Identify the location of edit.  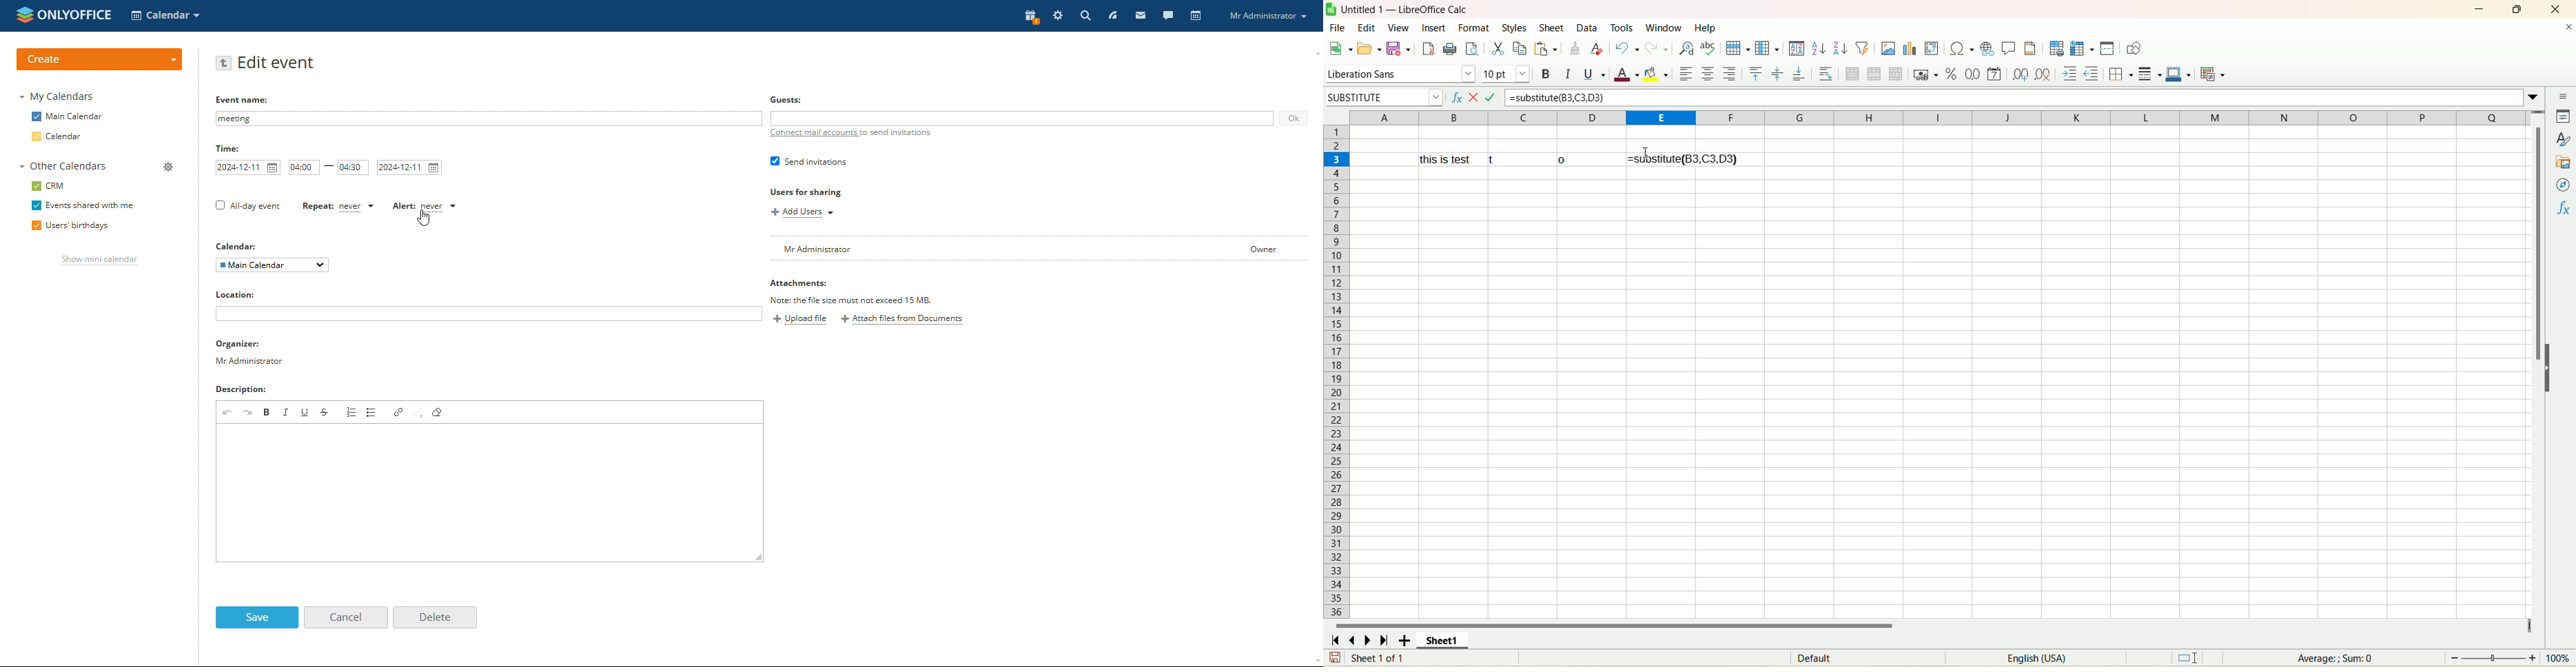
(1365, 27).